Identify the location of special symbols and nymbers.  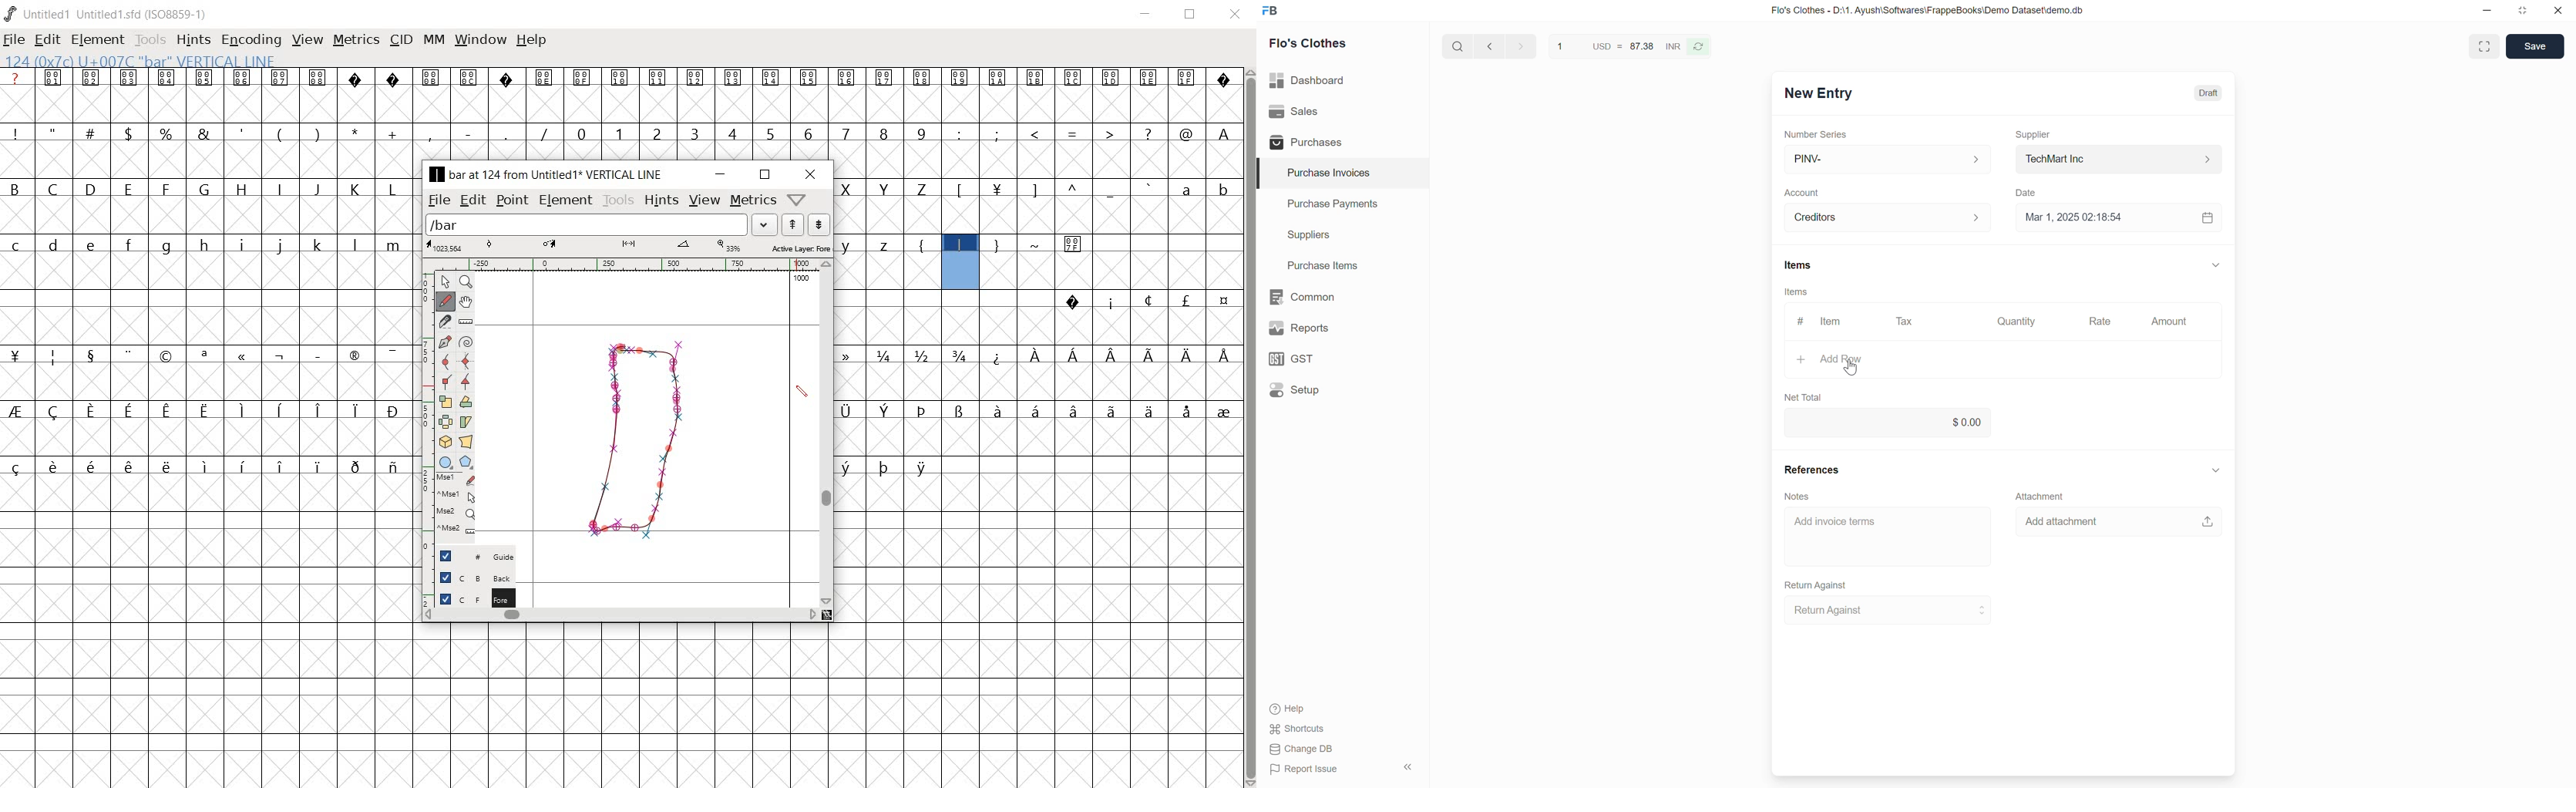
(207, 355).